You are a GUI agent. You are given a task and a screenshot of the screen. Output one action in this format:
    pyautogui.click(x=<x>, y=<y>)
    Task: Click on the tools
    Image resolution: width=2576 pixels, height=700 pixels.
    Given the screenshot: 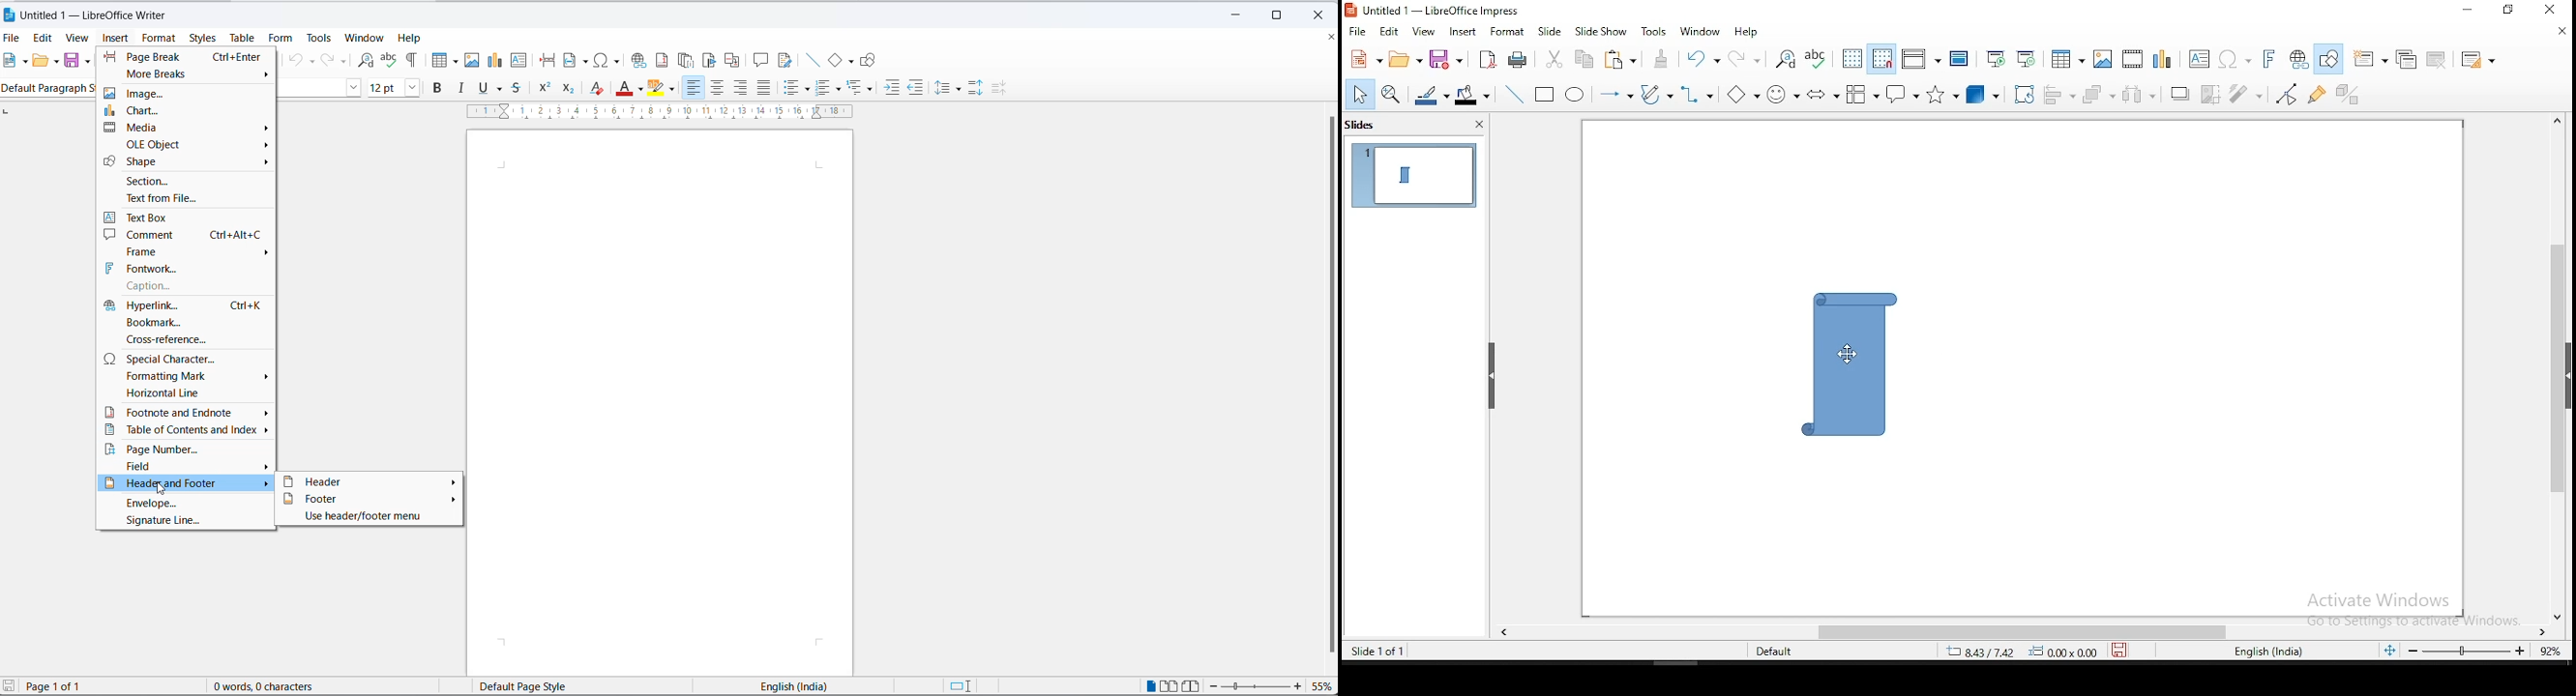 What is the action you would take?
    pyautogui.click(x=320, y=38)
    